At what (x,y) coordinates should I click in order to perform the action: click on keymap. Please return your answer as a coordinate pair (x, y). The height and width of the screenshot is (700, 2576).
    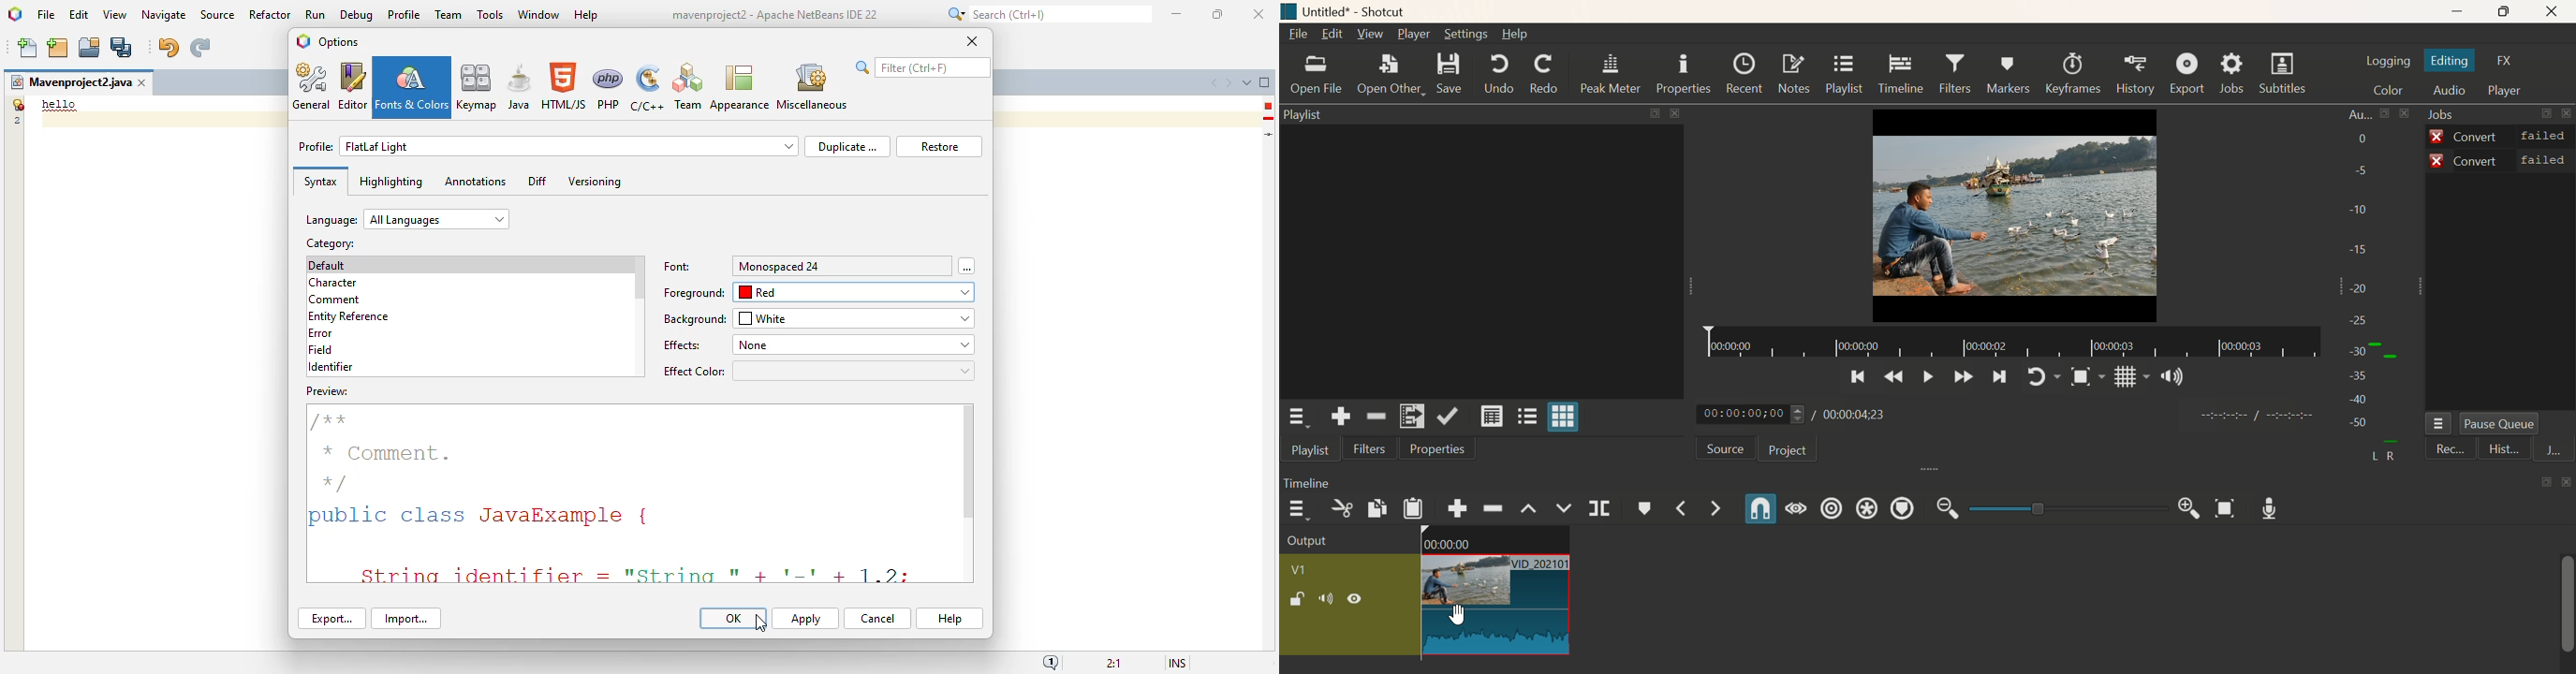
    Looking at the image, I should click on (478, 86).